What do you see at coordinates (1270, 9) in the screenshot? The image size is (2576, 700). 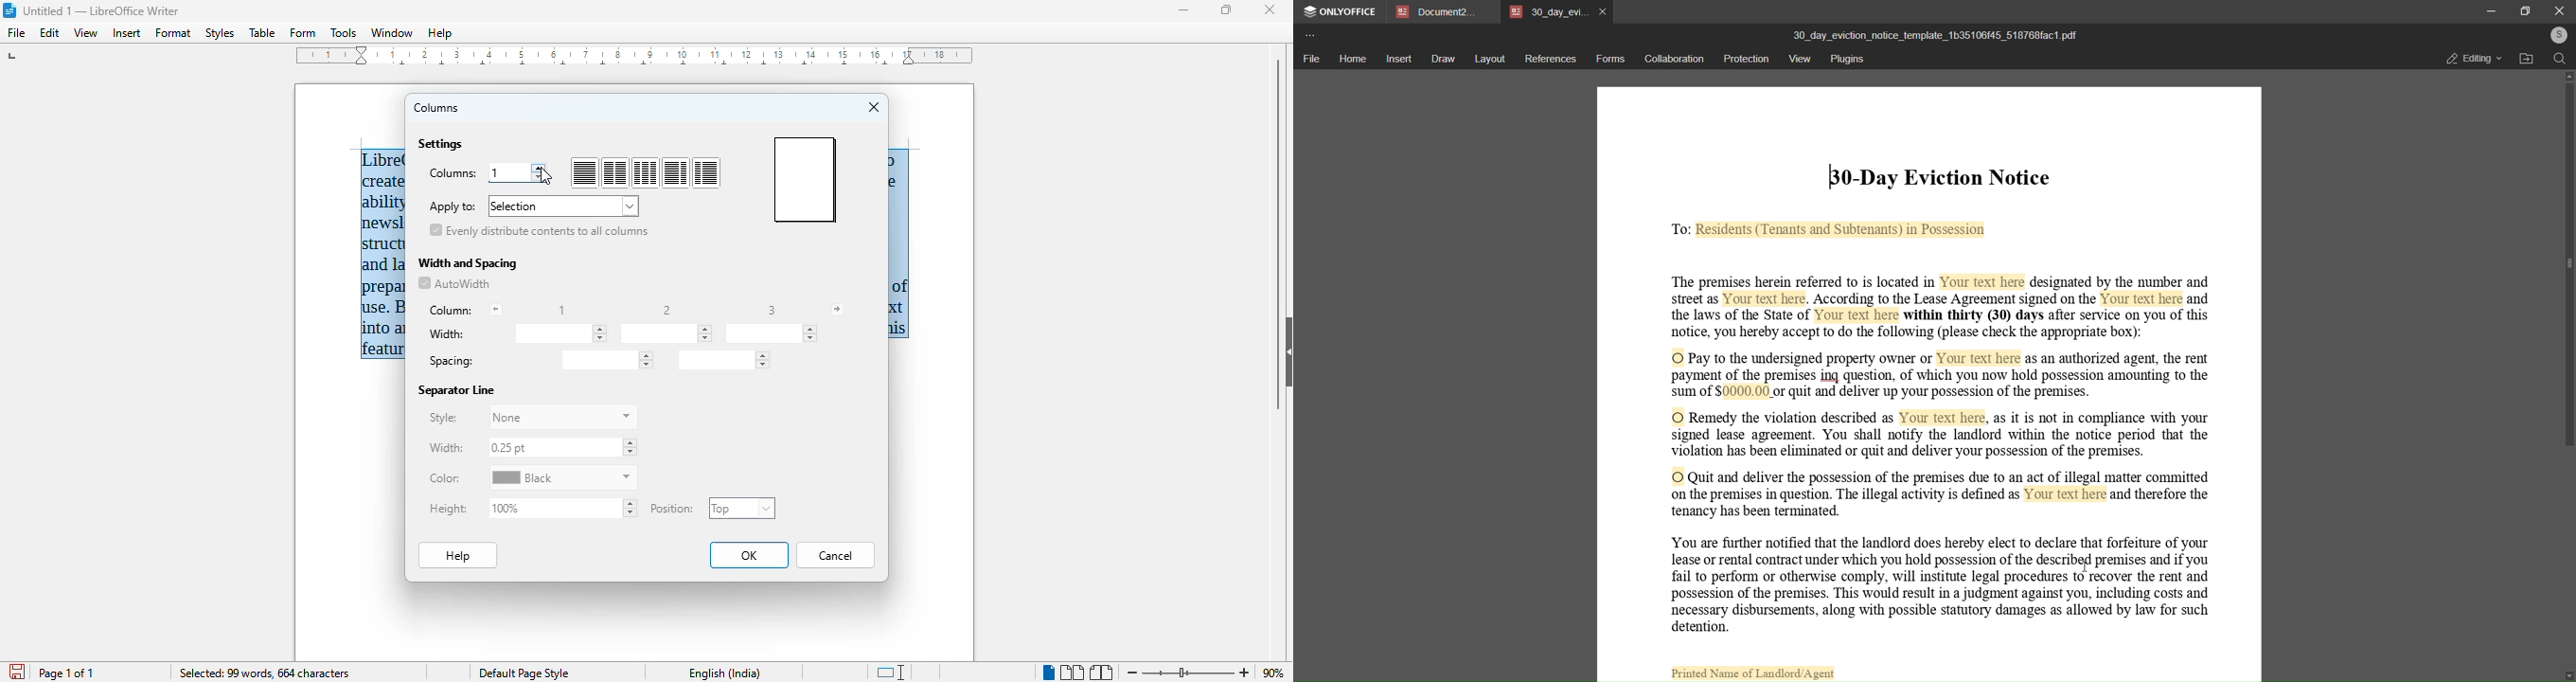 I see `close` at bounding box center [1270, 9].